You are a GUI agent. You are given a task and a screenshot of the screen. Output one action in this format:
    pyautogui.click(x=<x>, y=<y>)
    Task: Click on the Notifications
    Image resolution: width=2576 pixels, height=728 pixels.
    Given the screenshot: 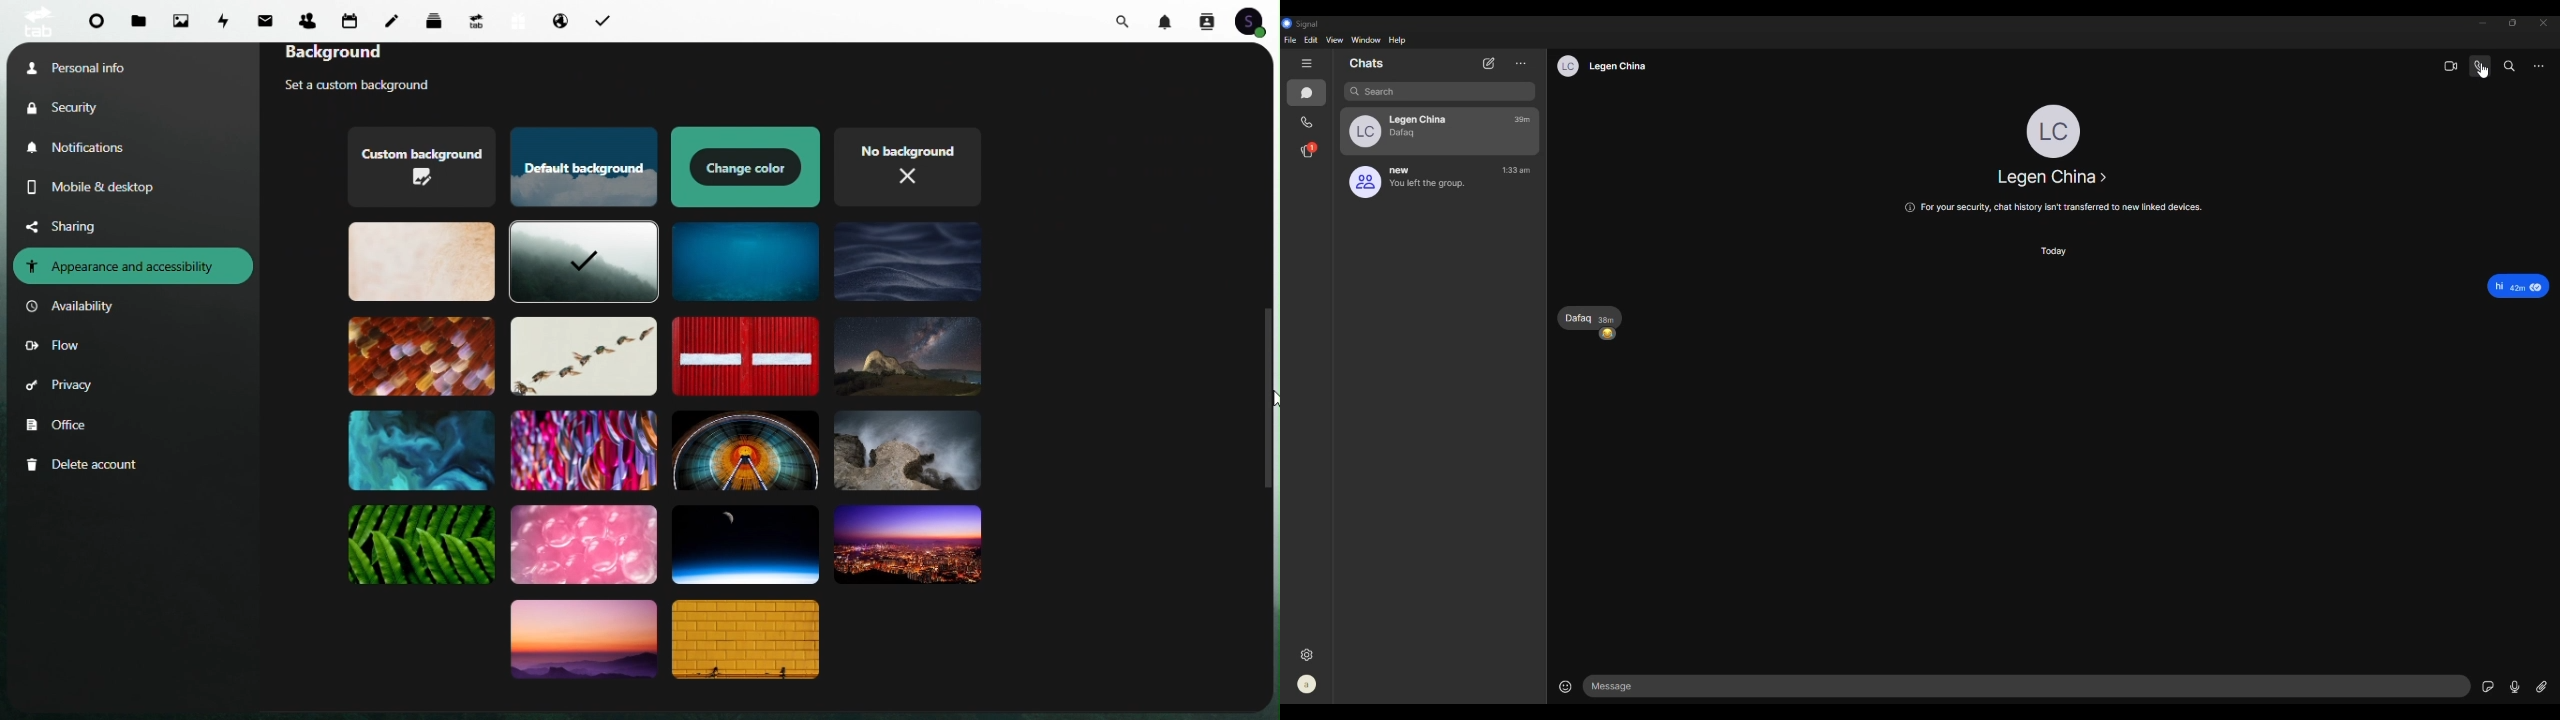 What is the action you would take?
    pyautogui.click(x=83, y=148)
    